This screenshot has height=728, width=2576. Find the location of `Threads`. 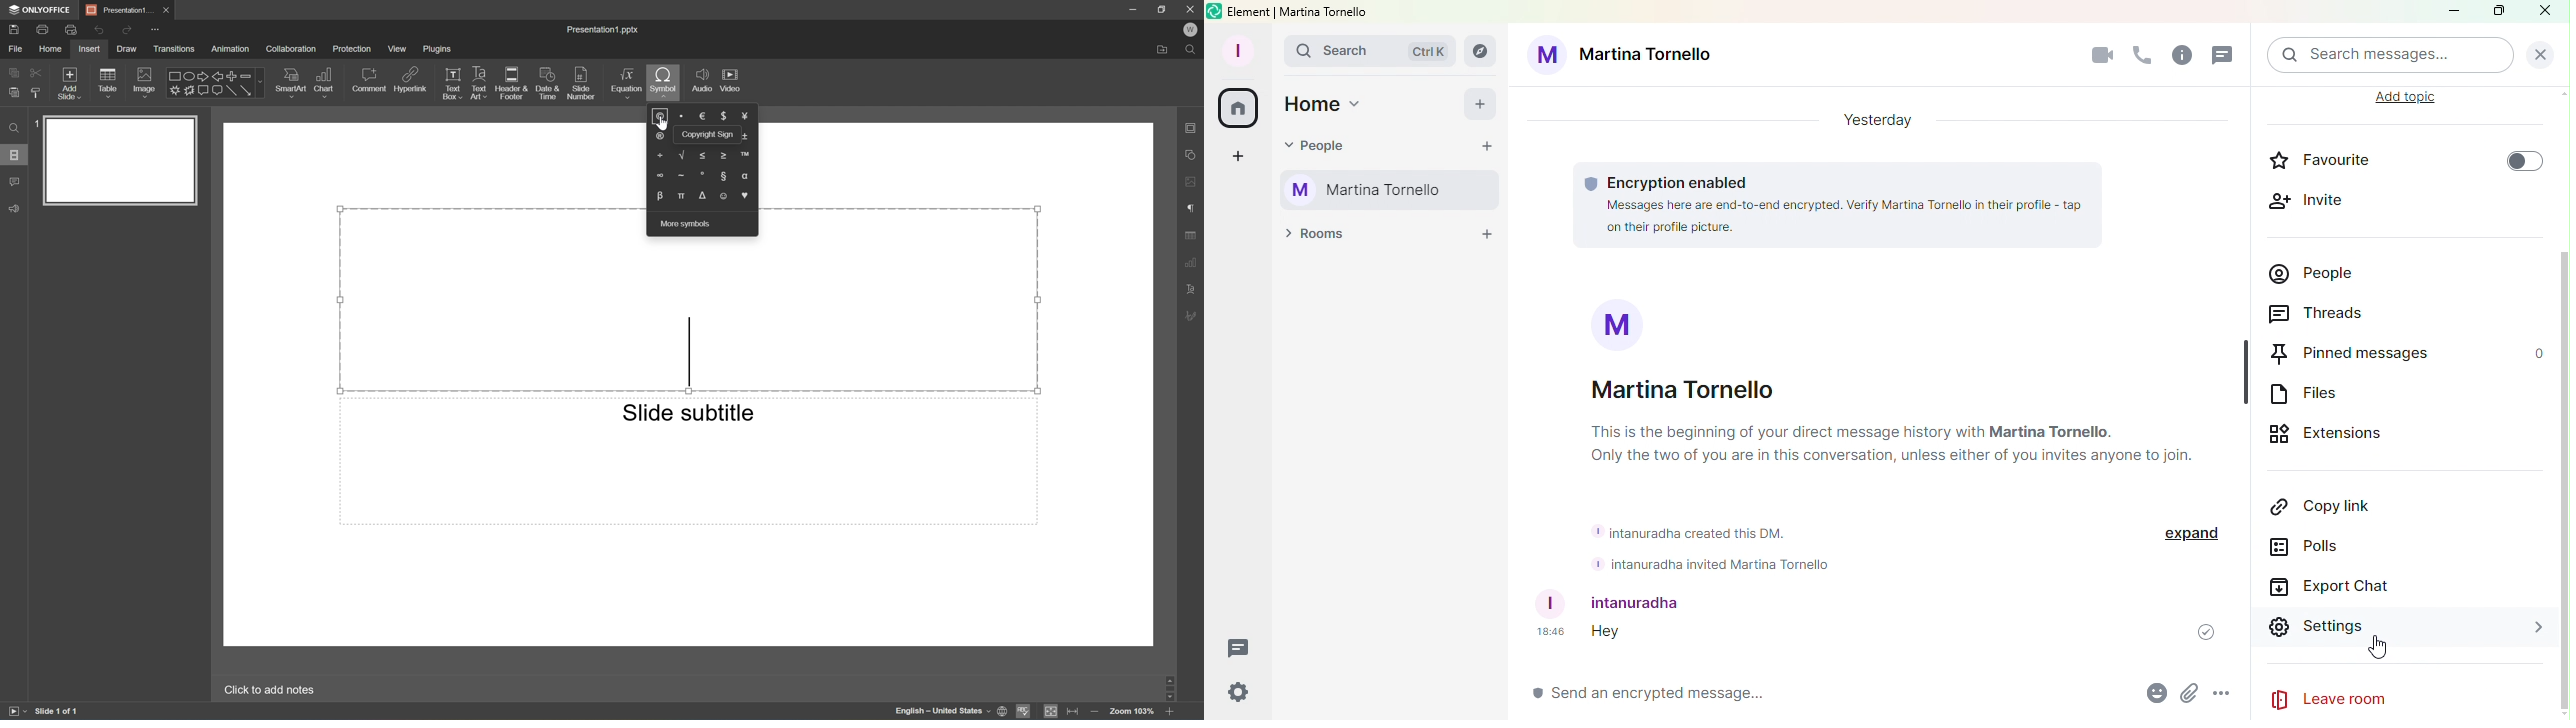

Threads is located at coordinates (1243, 644).